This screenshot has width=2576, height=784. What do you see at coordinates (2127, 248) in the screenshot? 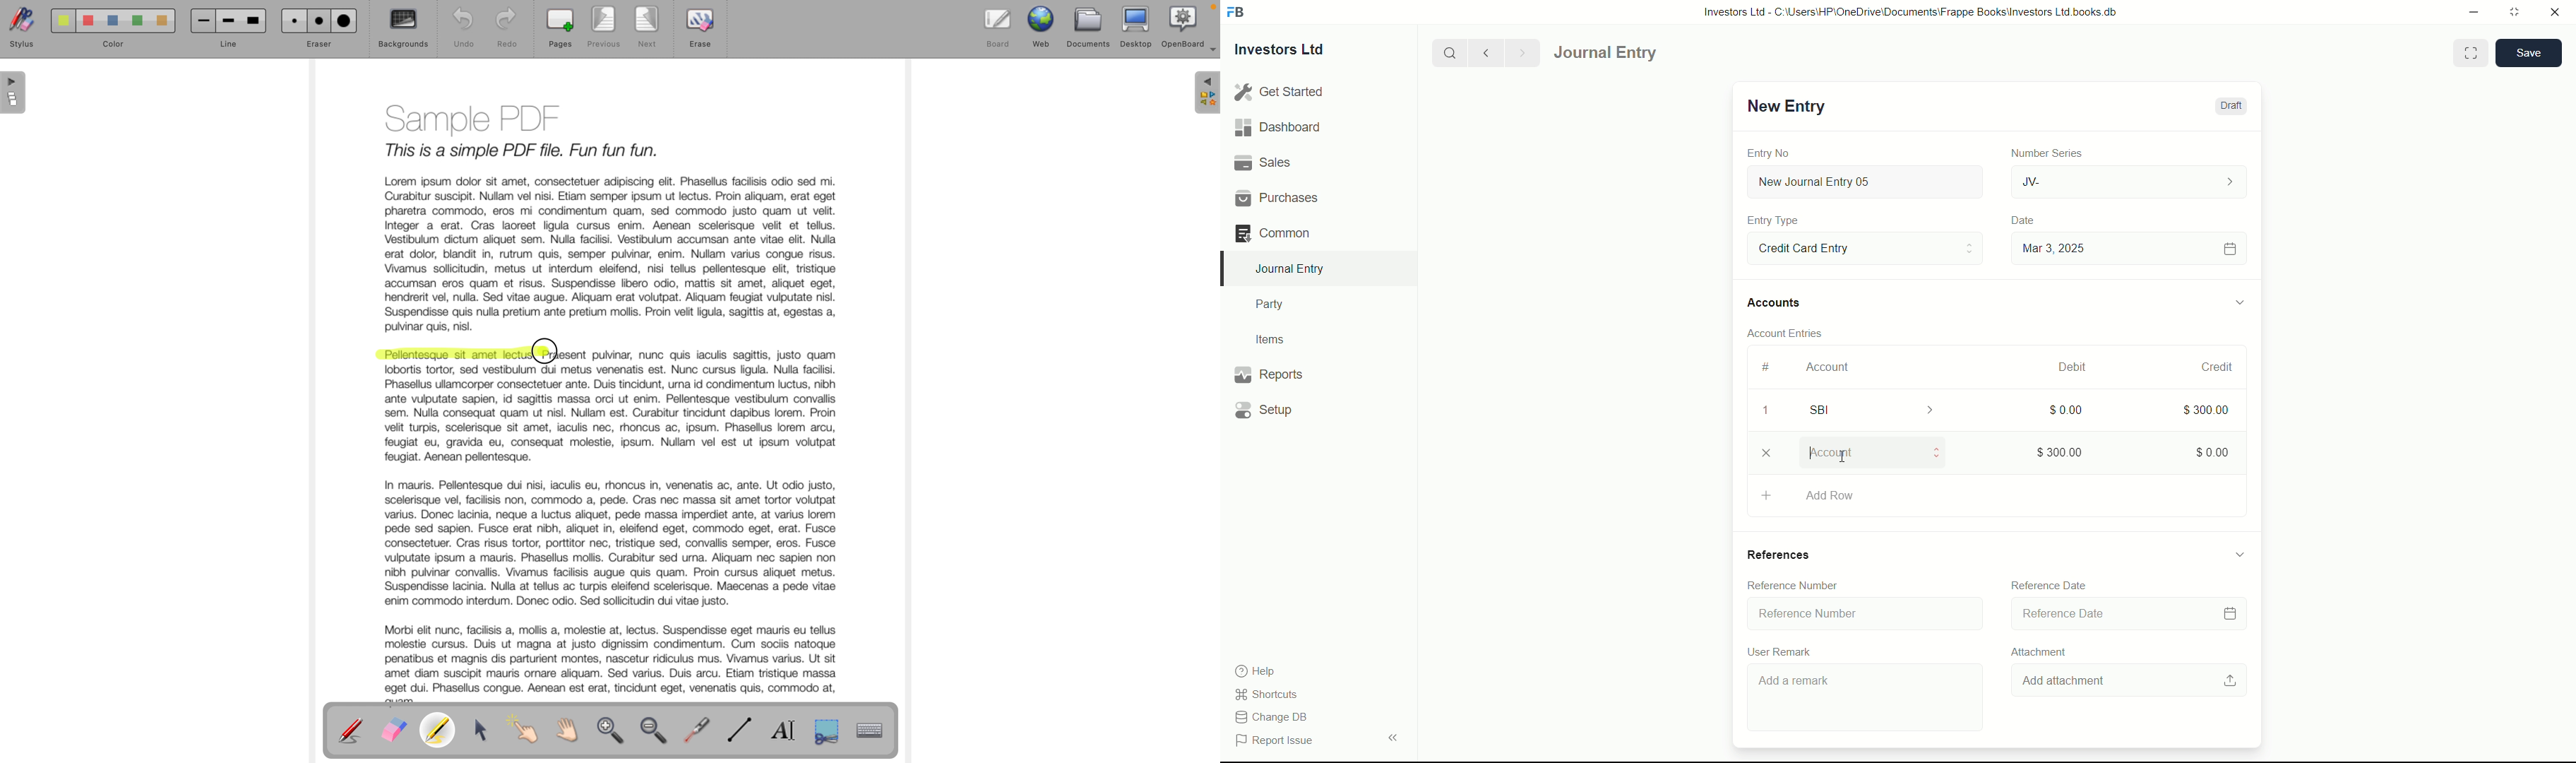
I see `Mar 3, 2025` at bounding box center [2127, 248].